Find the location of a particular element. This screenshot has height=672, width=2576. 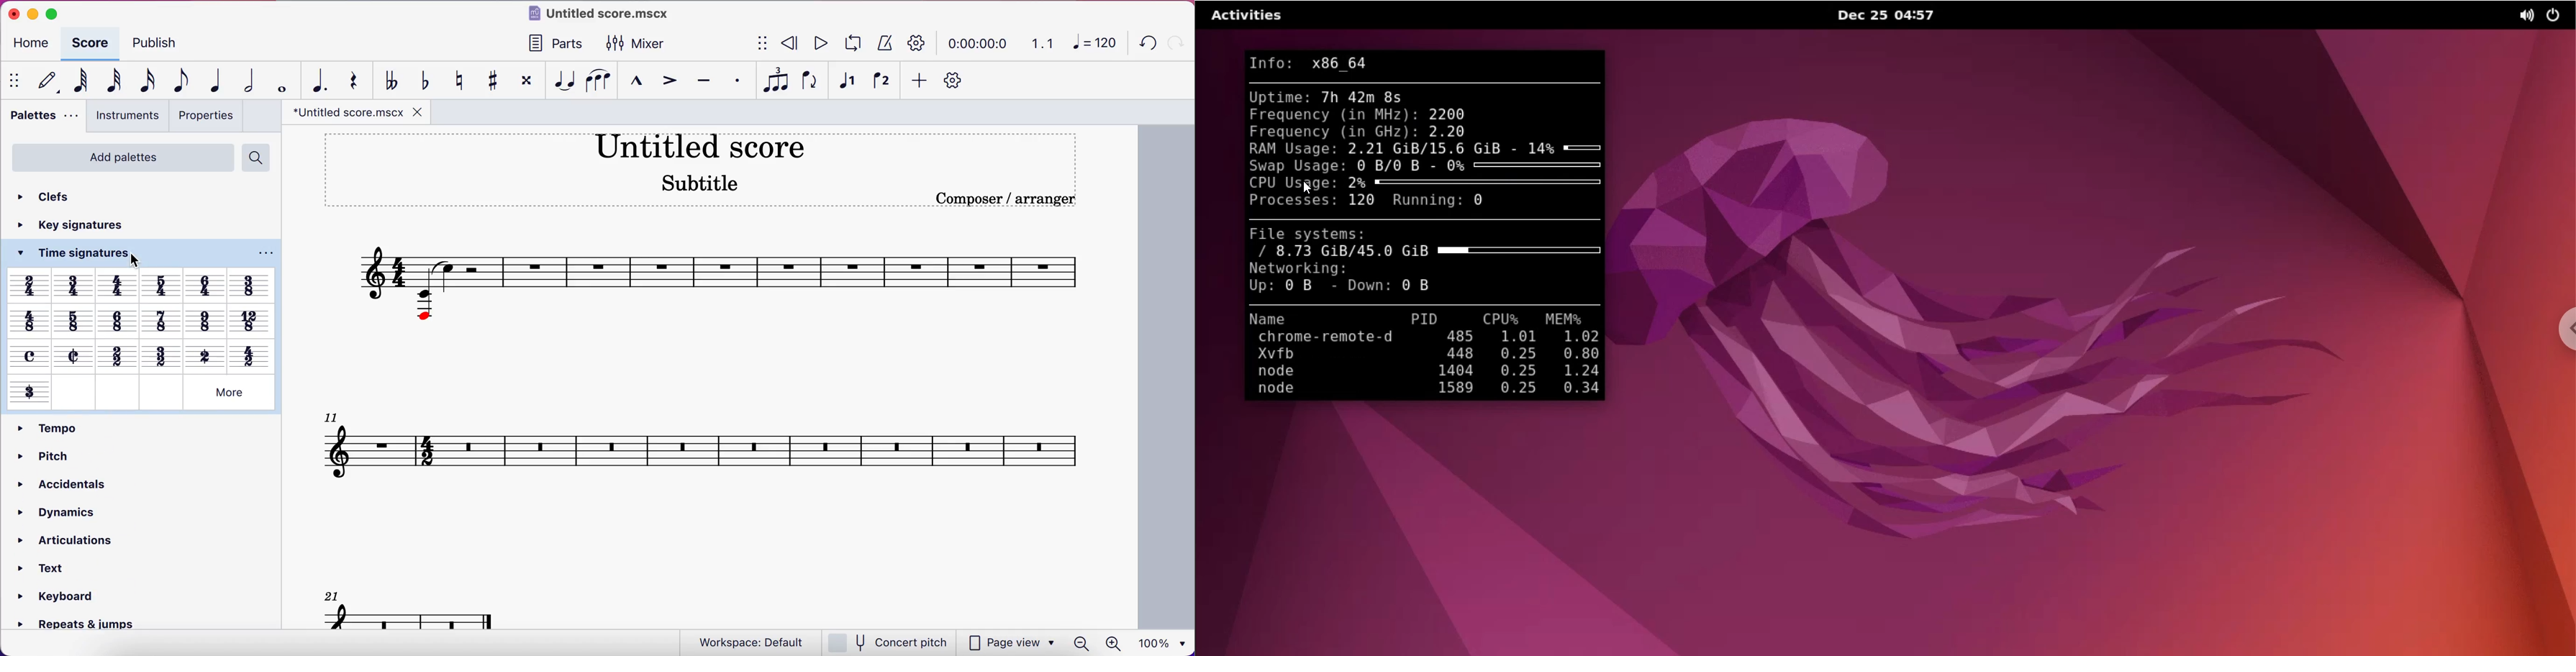

eight note is located at coordinates (176, 82).